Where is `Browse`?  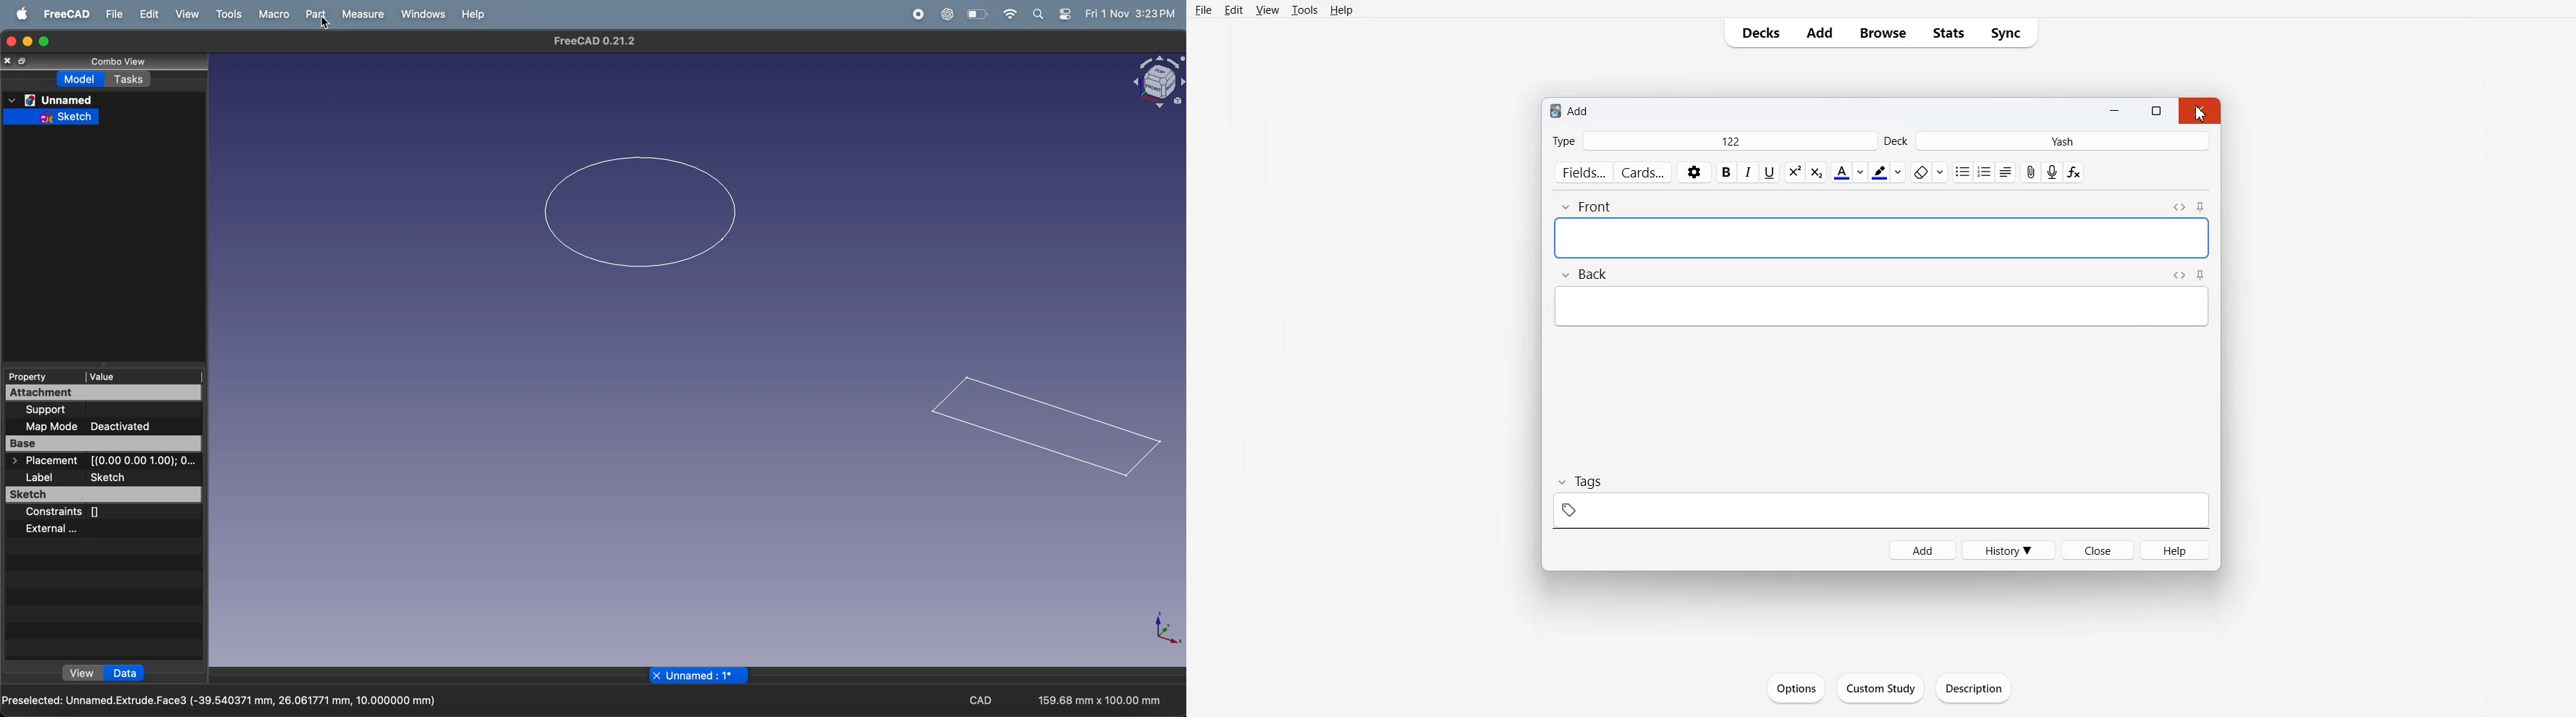 Browse is located at coordinates (1884, 33).